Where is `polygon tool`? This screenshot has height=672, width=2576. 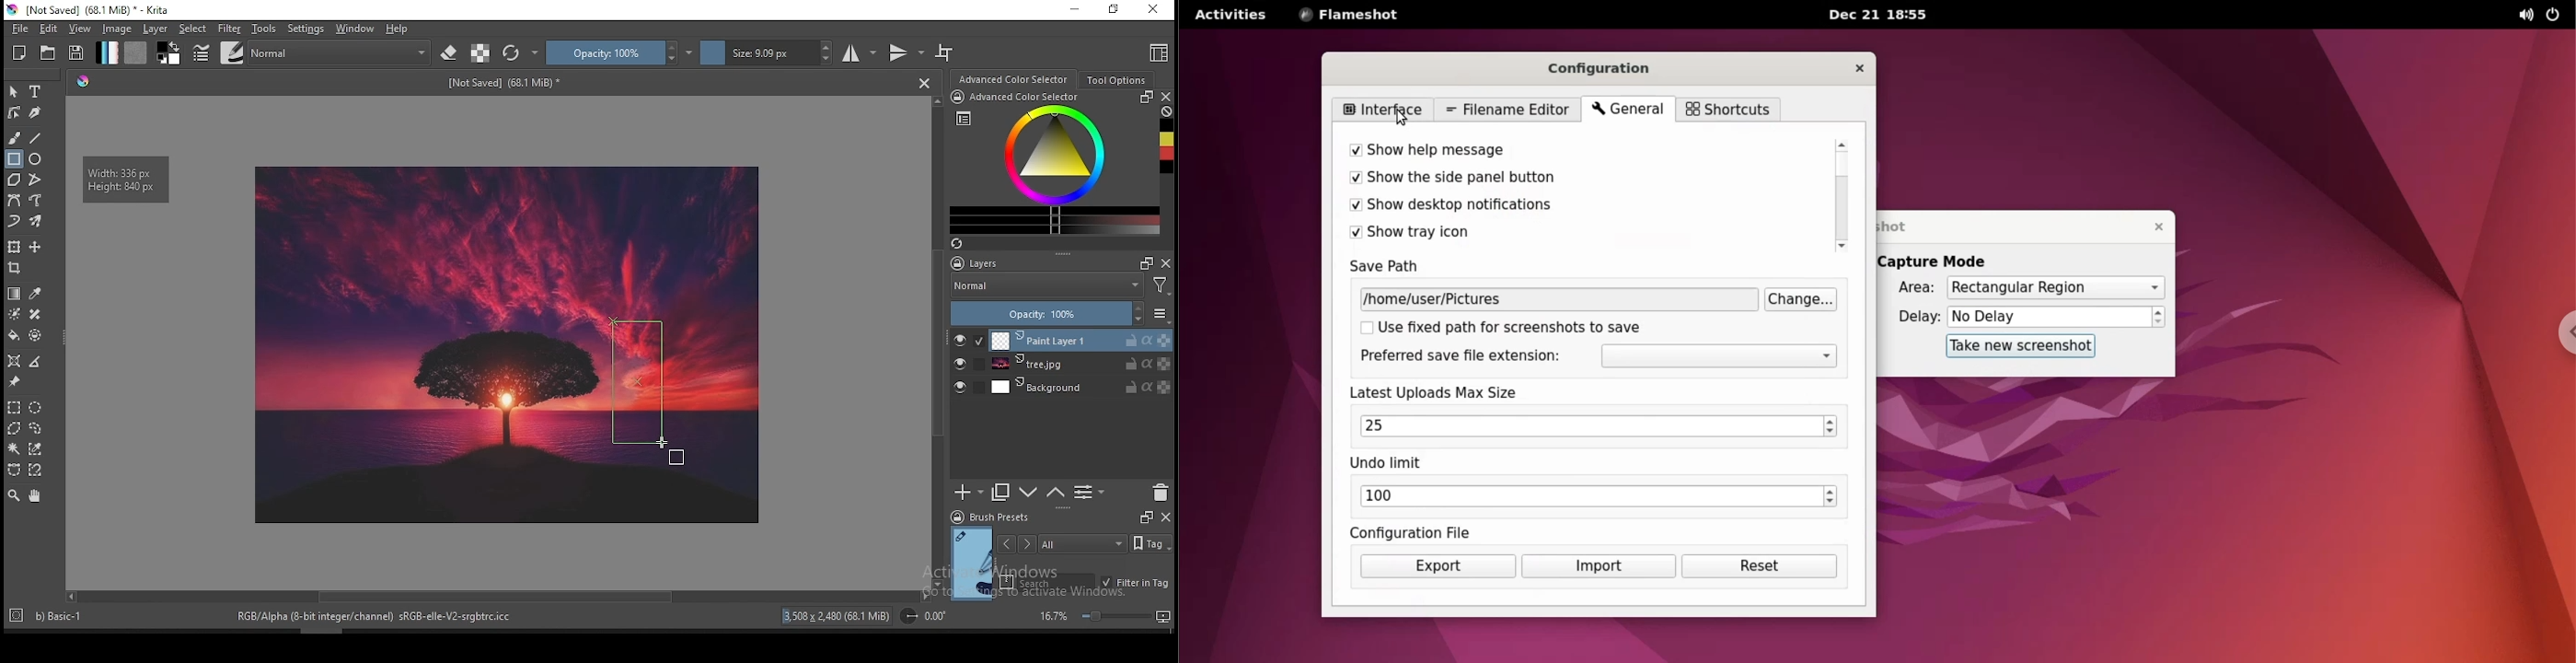
polygon tool is located at coordinates (13, 180).